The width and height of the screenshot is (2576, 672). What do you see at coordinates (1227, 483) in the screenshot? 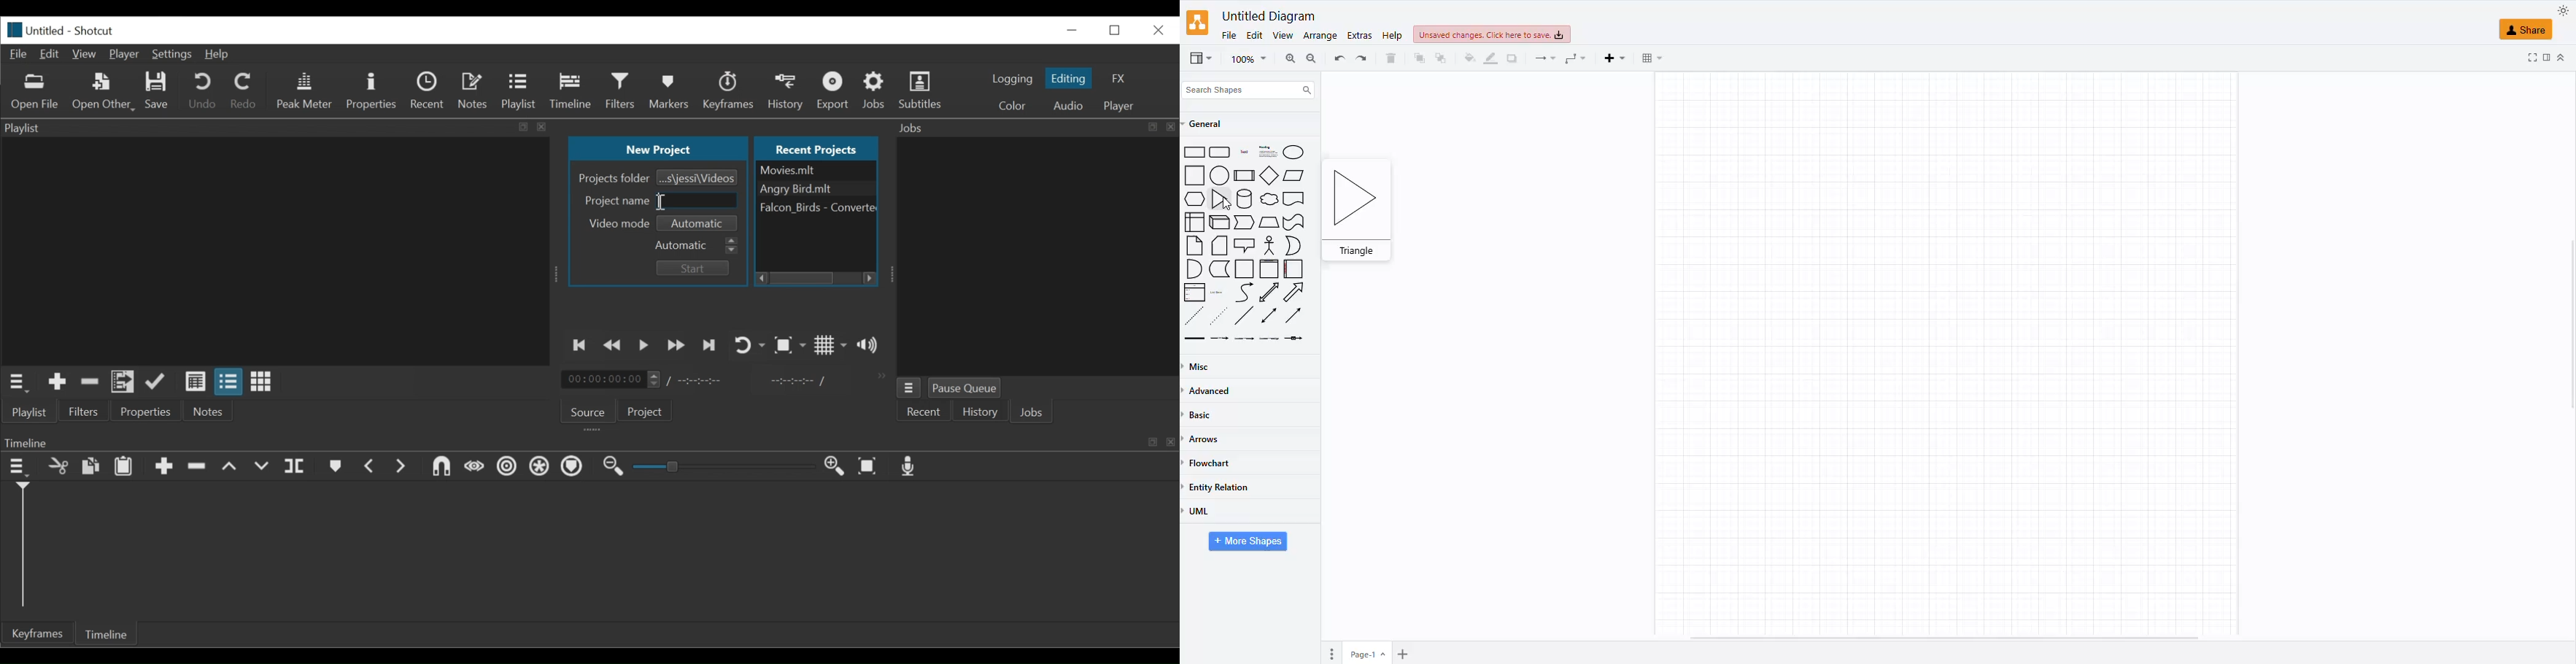
I see `entity relation` at bounding box center [1227, 483].